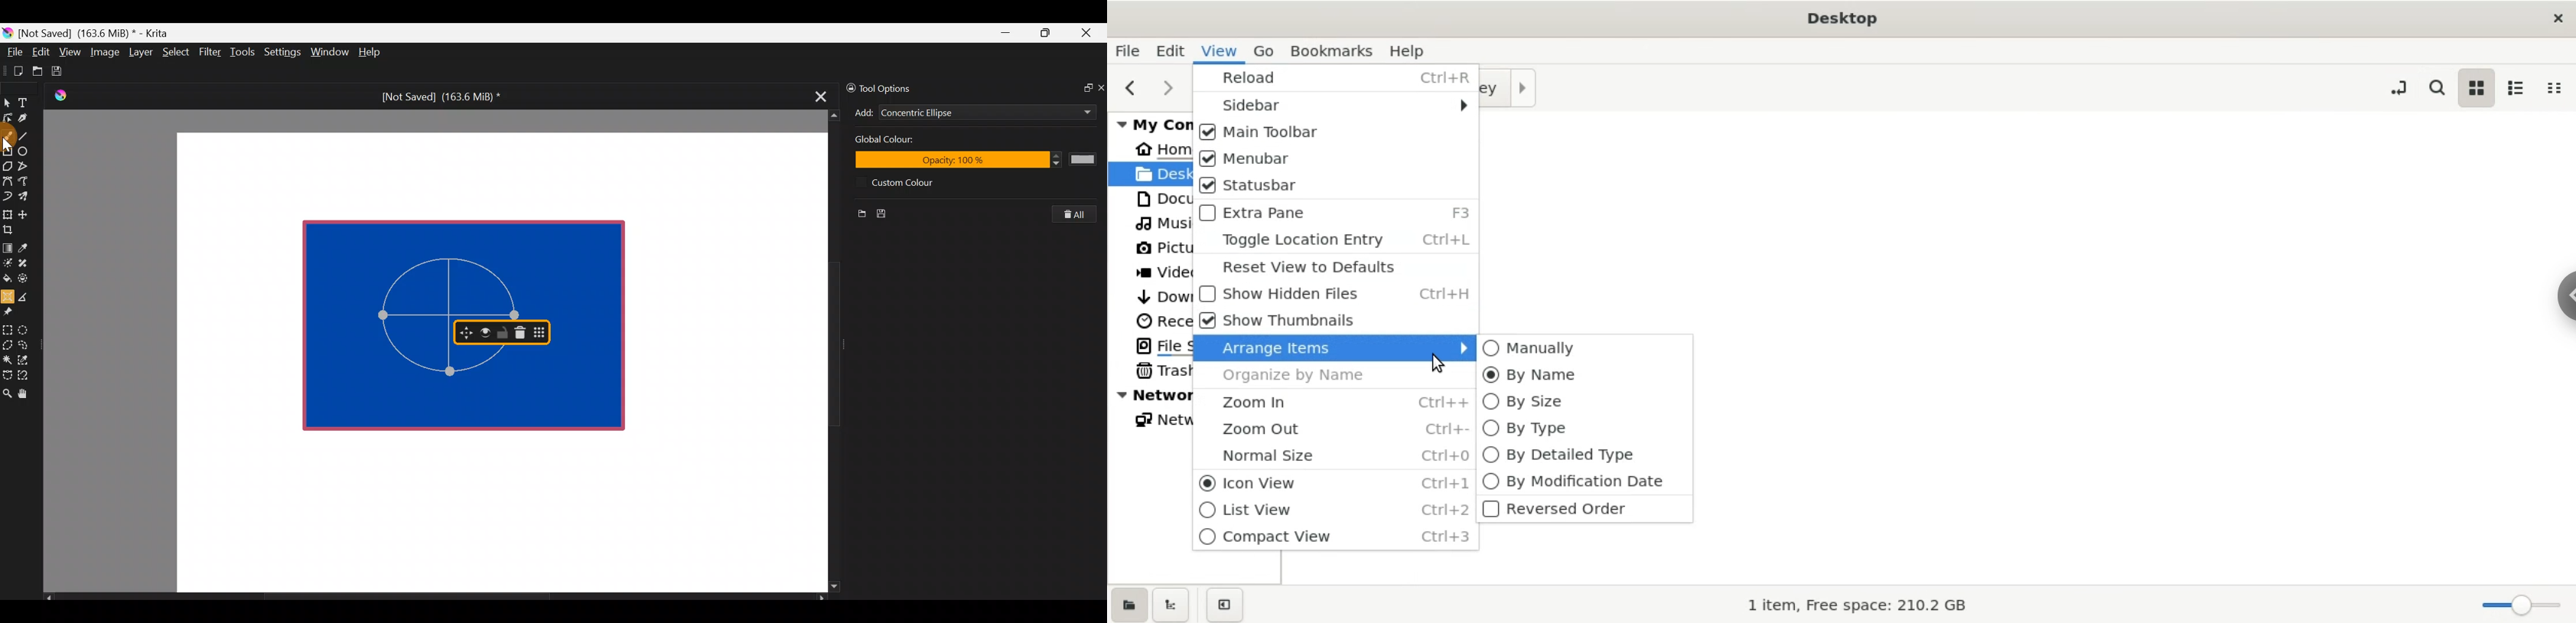 This screenshot has width=2576, height=644. What do you see at coordinates (7, 293) in the screenshot?
I see `Assistant tool` at bounding box center [7, 293].